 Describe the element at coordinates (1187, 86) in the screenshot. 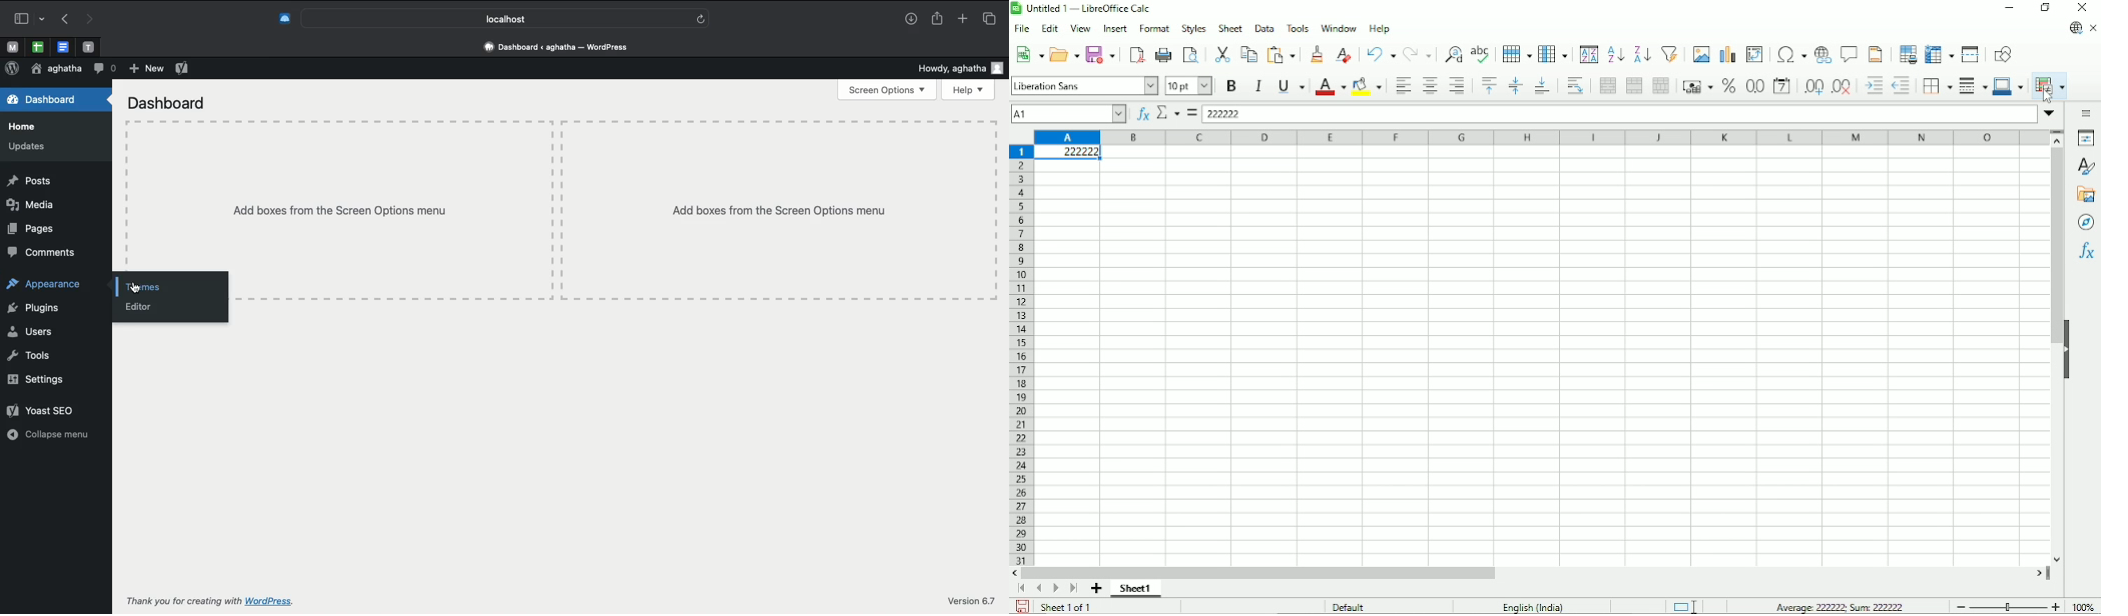

I see `Font size` at that location.